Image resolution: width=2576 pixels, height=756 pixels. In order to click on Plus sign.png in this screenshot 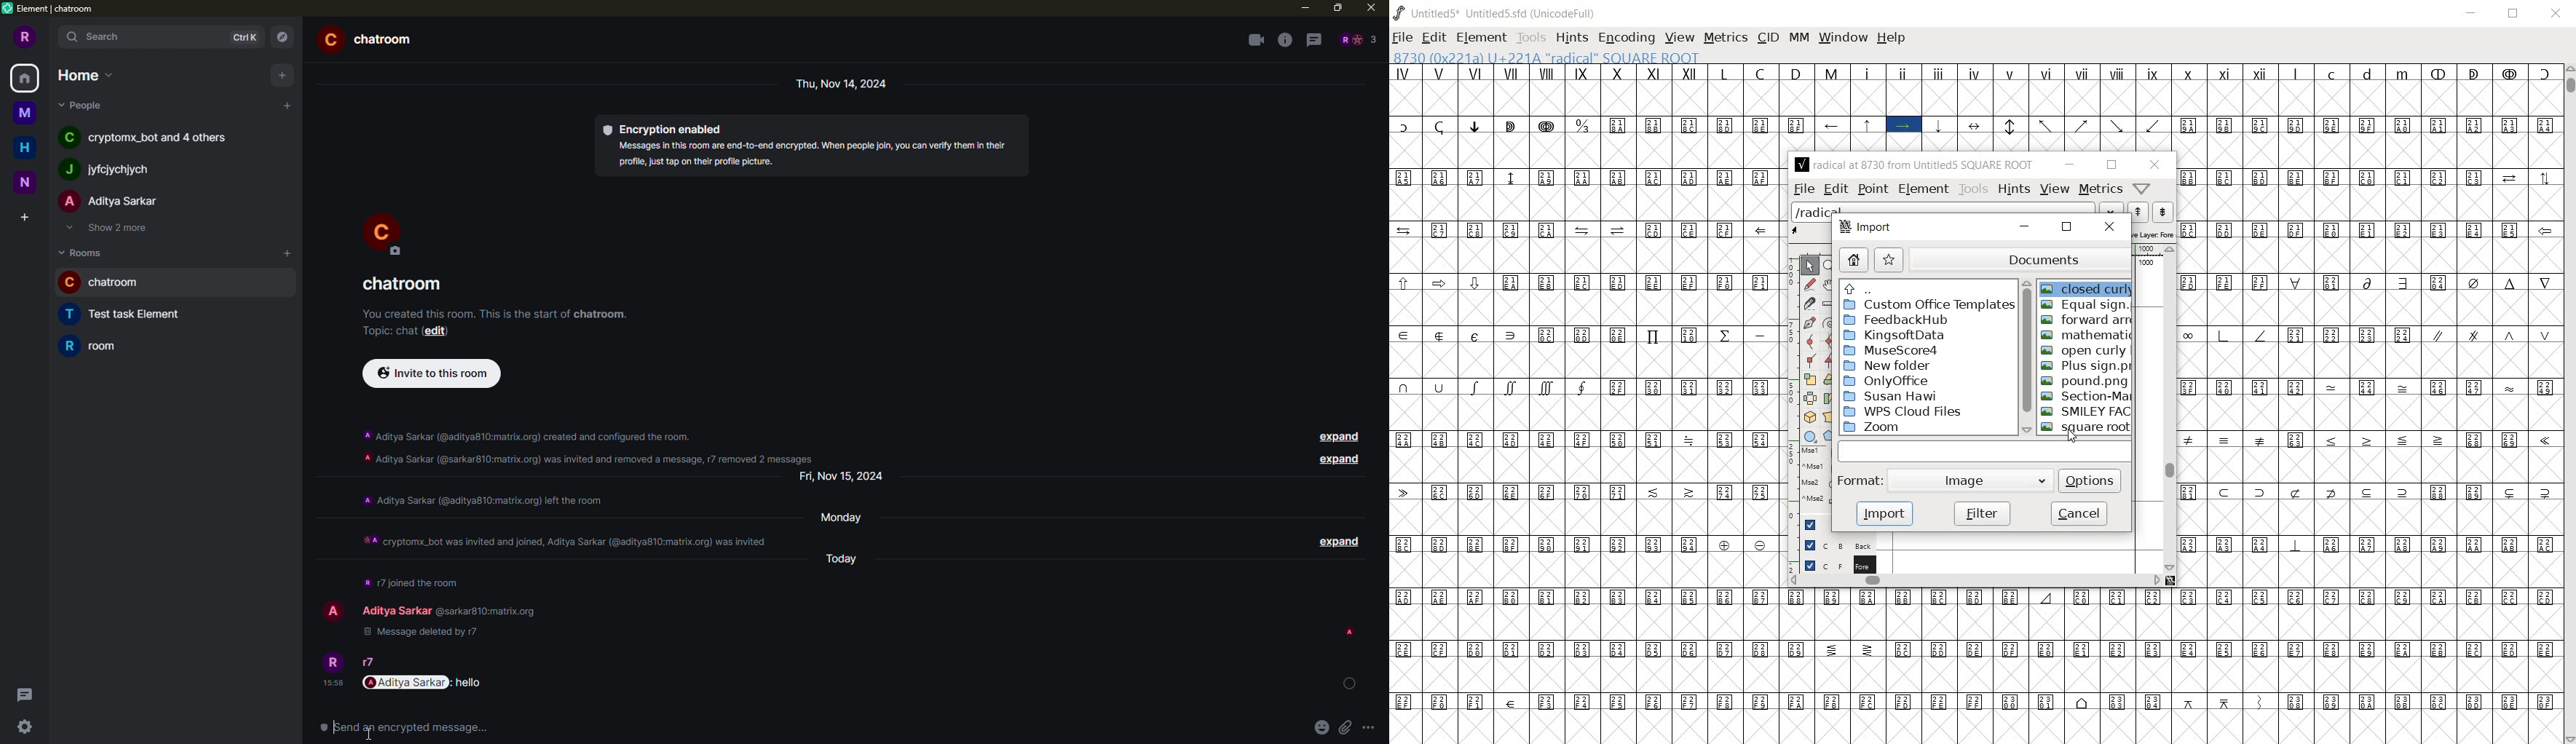, I will do `click(2086, 367)`.